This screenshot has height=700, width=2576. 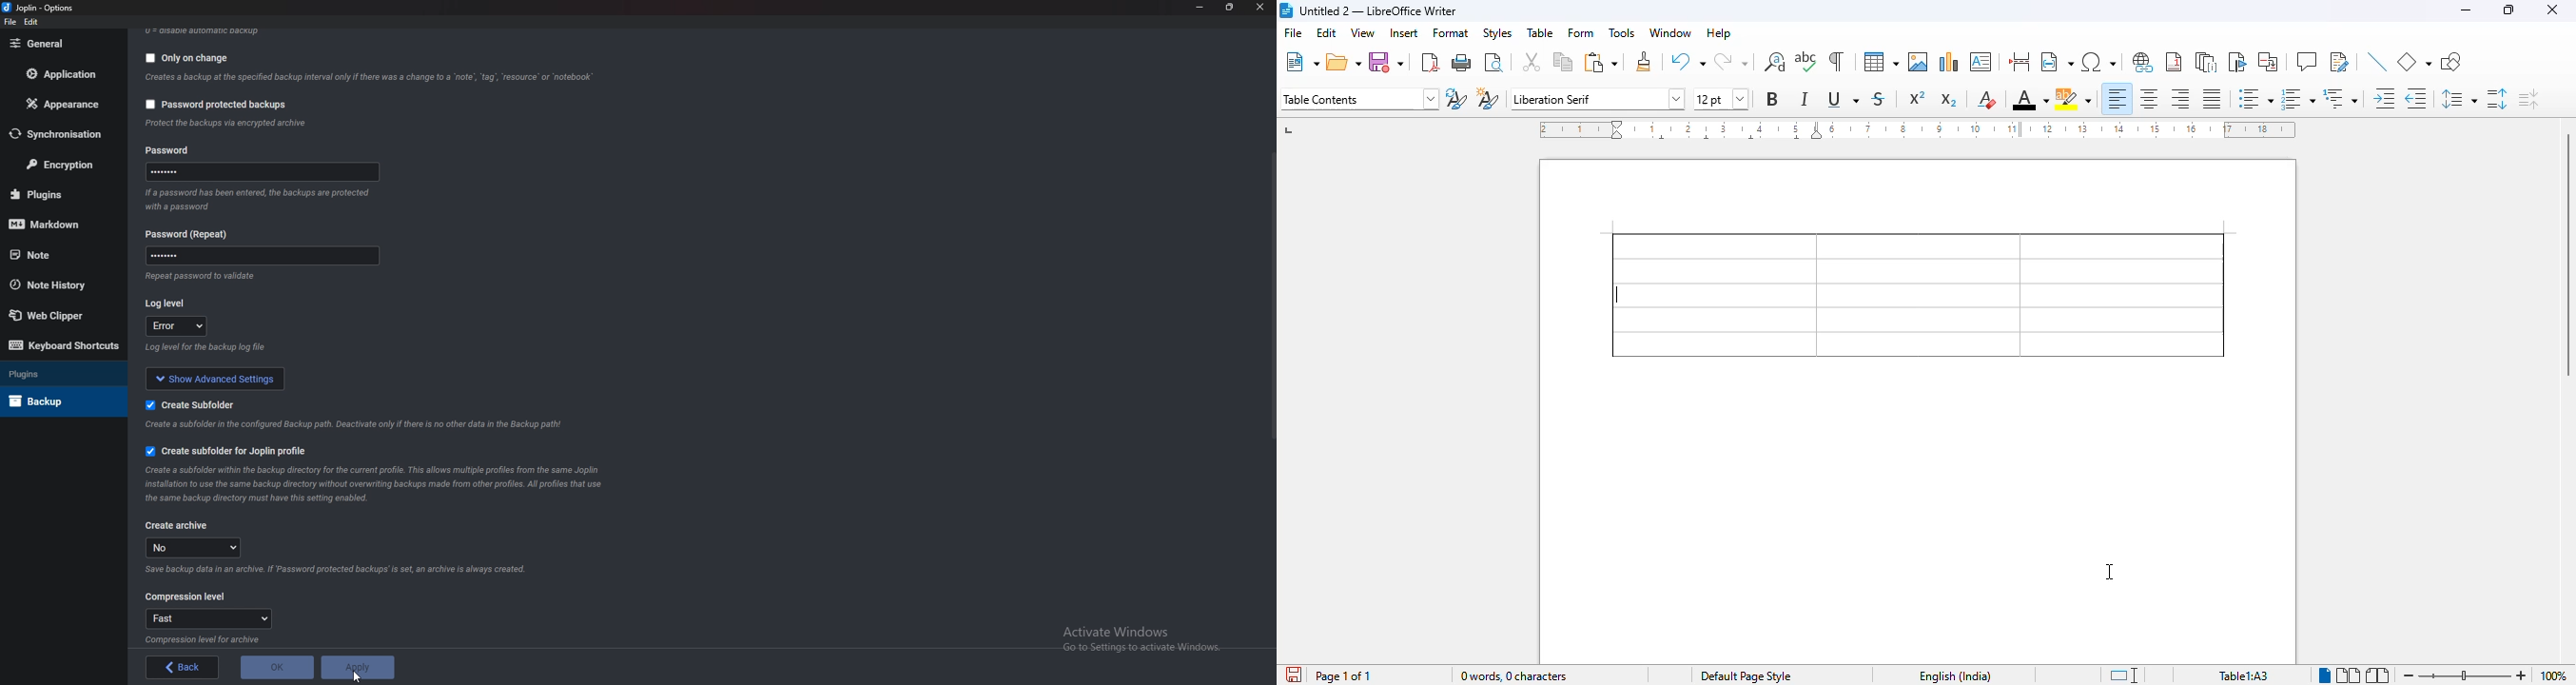 What do you see at coordinates (2510, 10) in the screenshot?
I see `maximize` at bounding box center [2510, 10].